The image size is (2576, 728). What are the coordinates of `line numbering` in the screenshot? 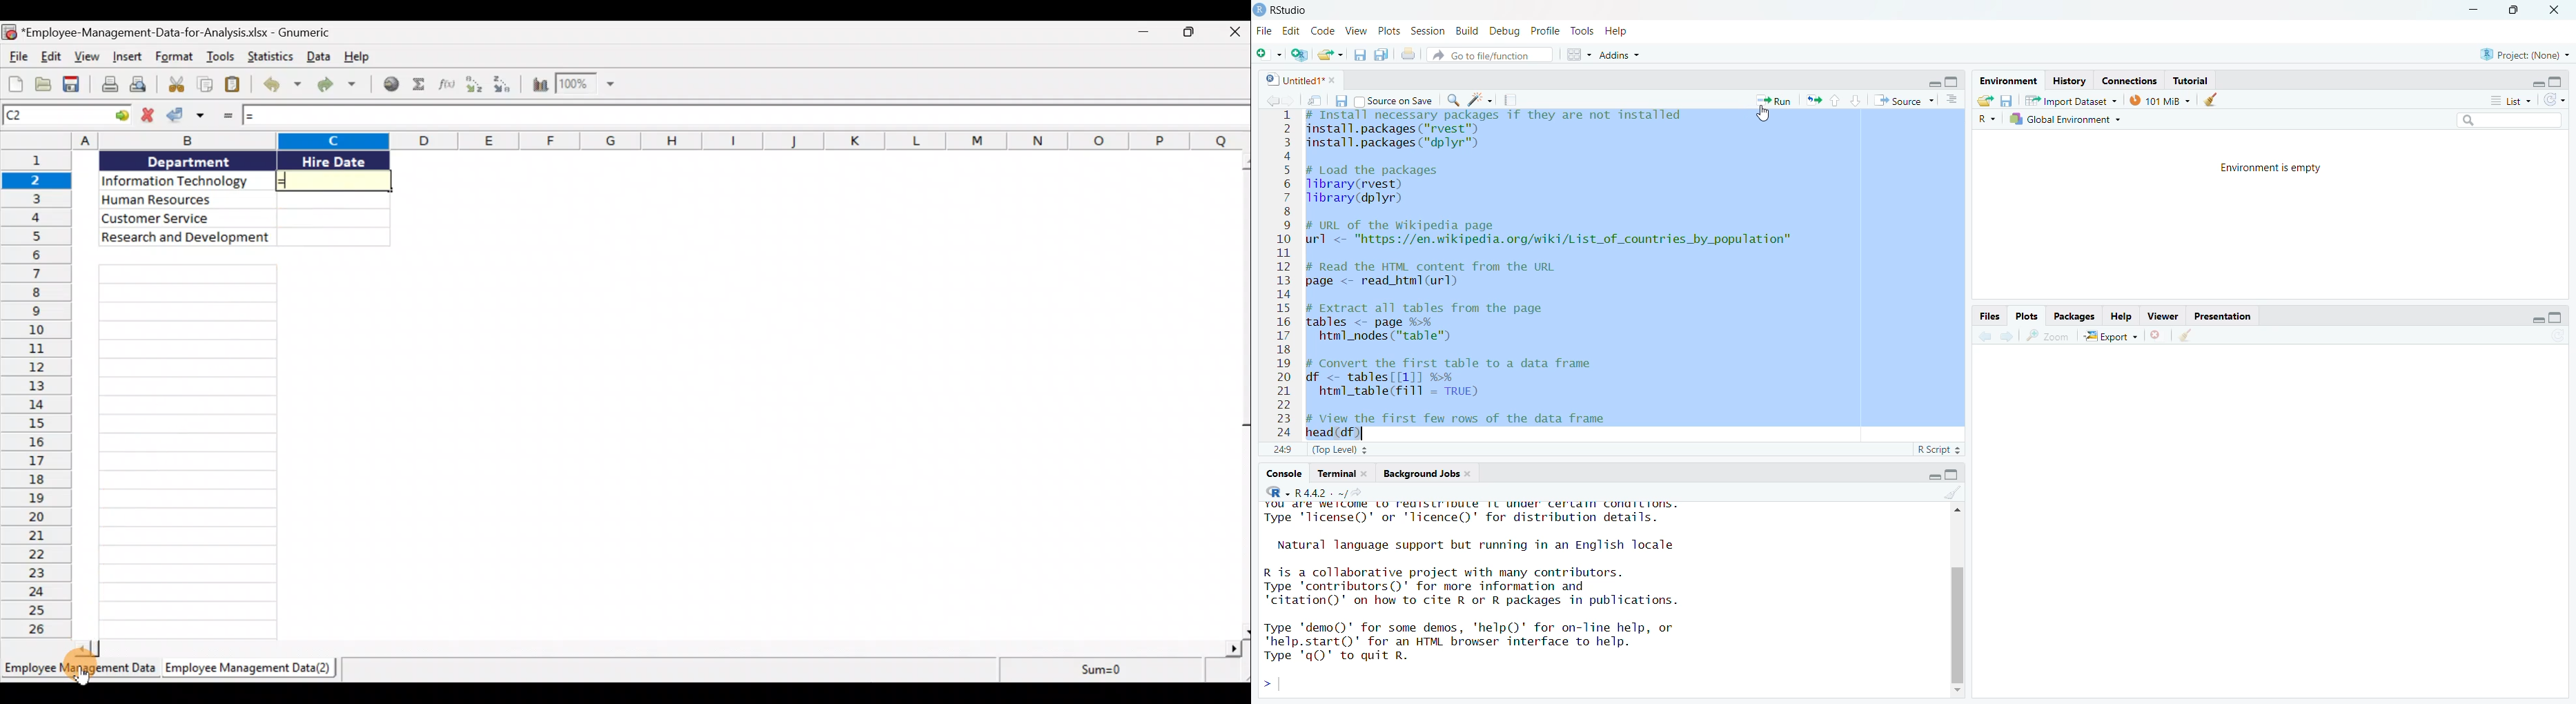 It's located at (1284, 275).